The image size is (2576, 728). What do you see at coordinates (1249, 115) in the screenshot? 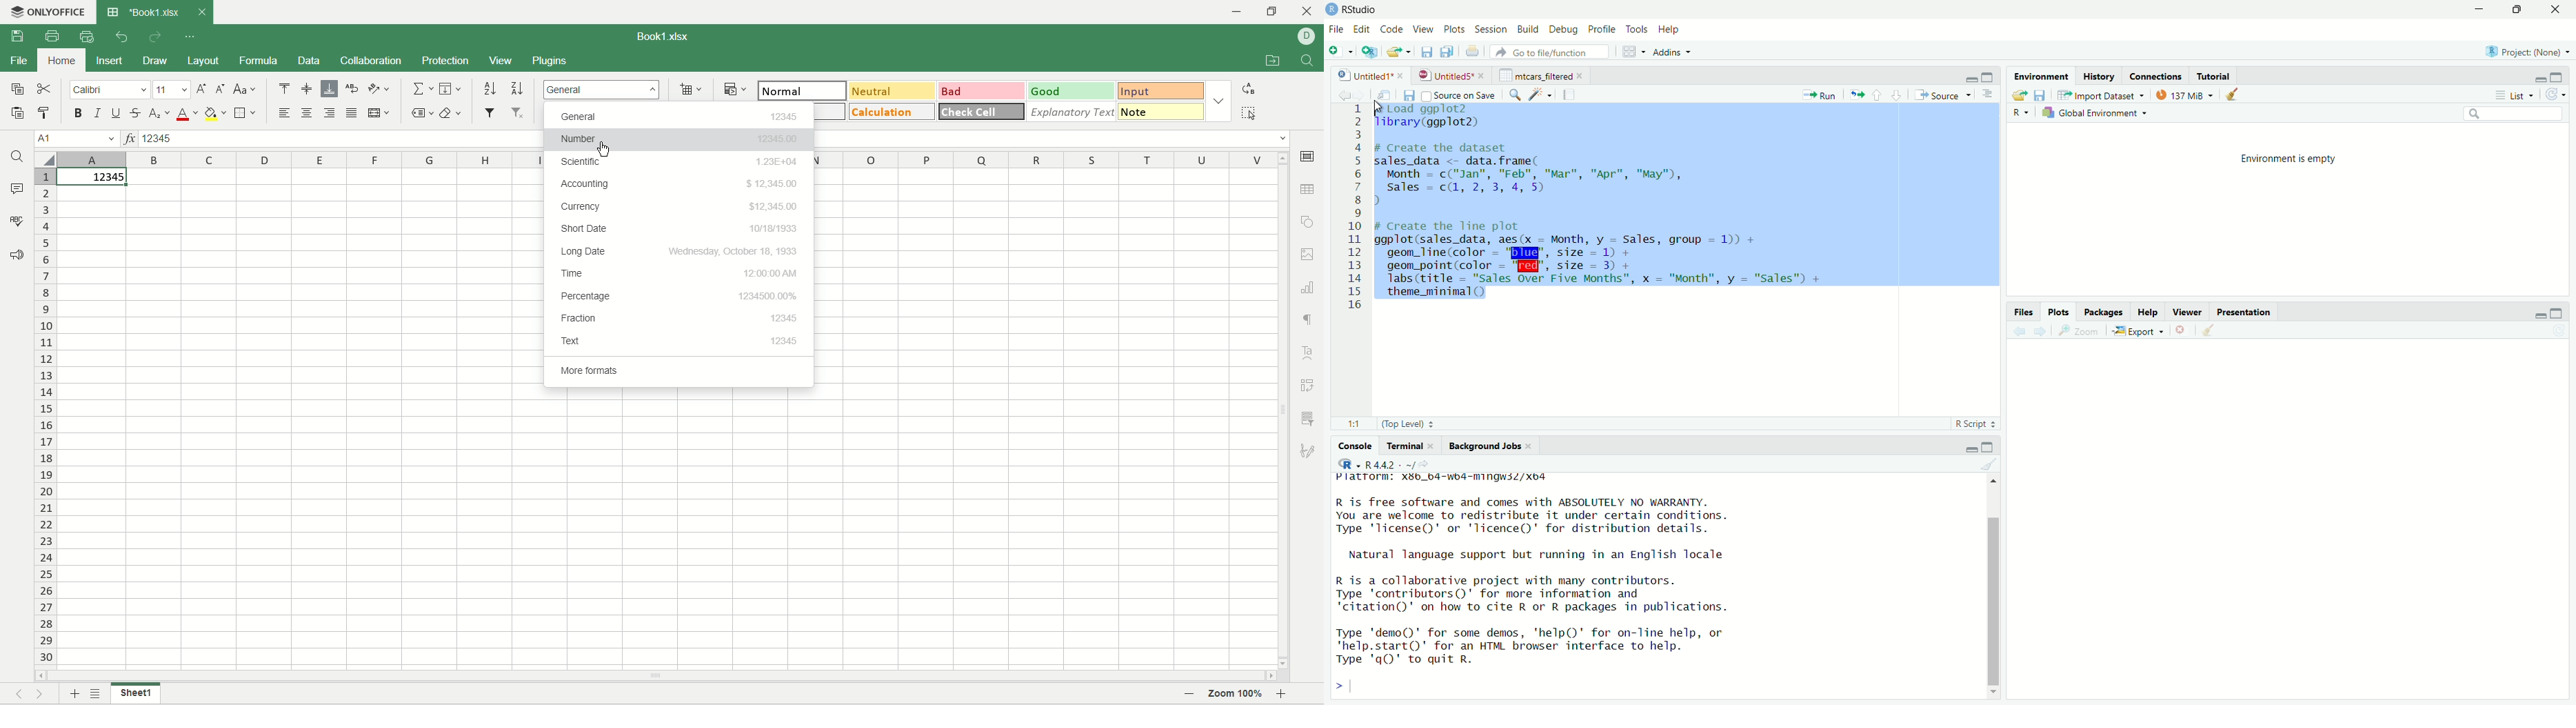
I see `select all` at bounding box center [1249, 115].